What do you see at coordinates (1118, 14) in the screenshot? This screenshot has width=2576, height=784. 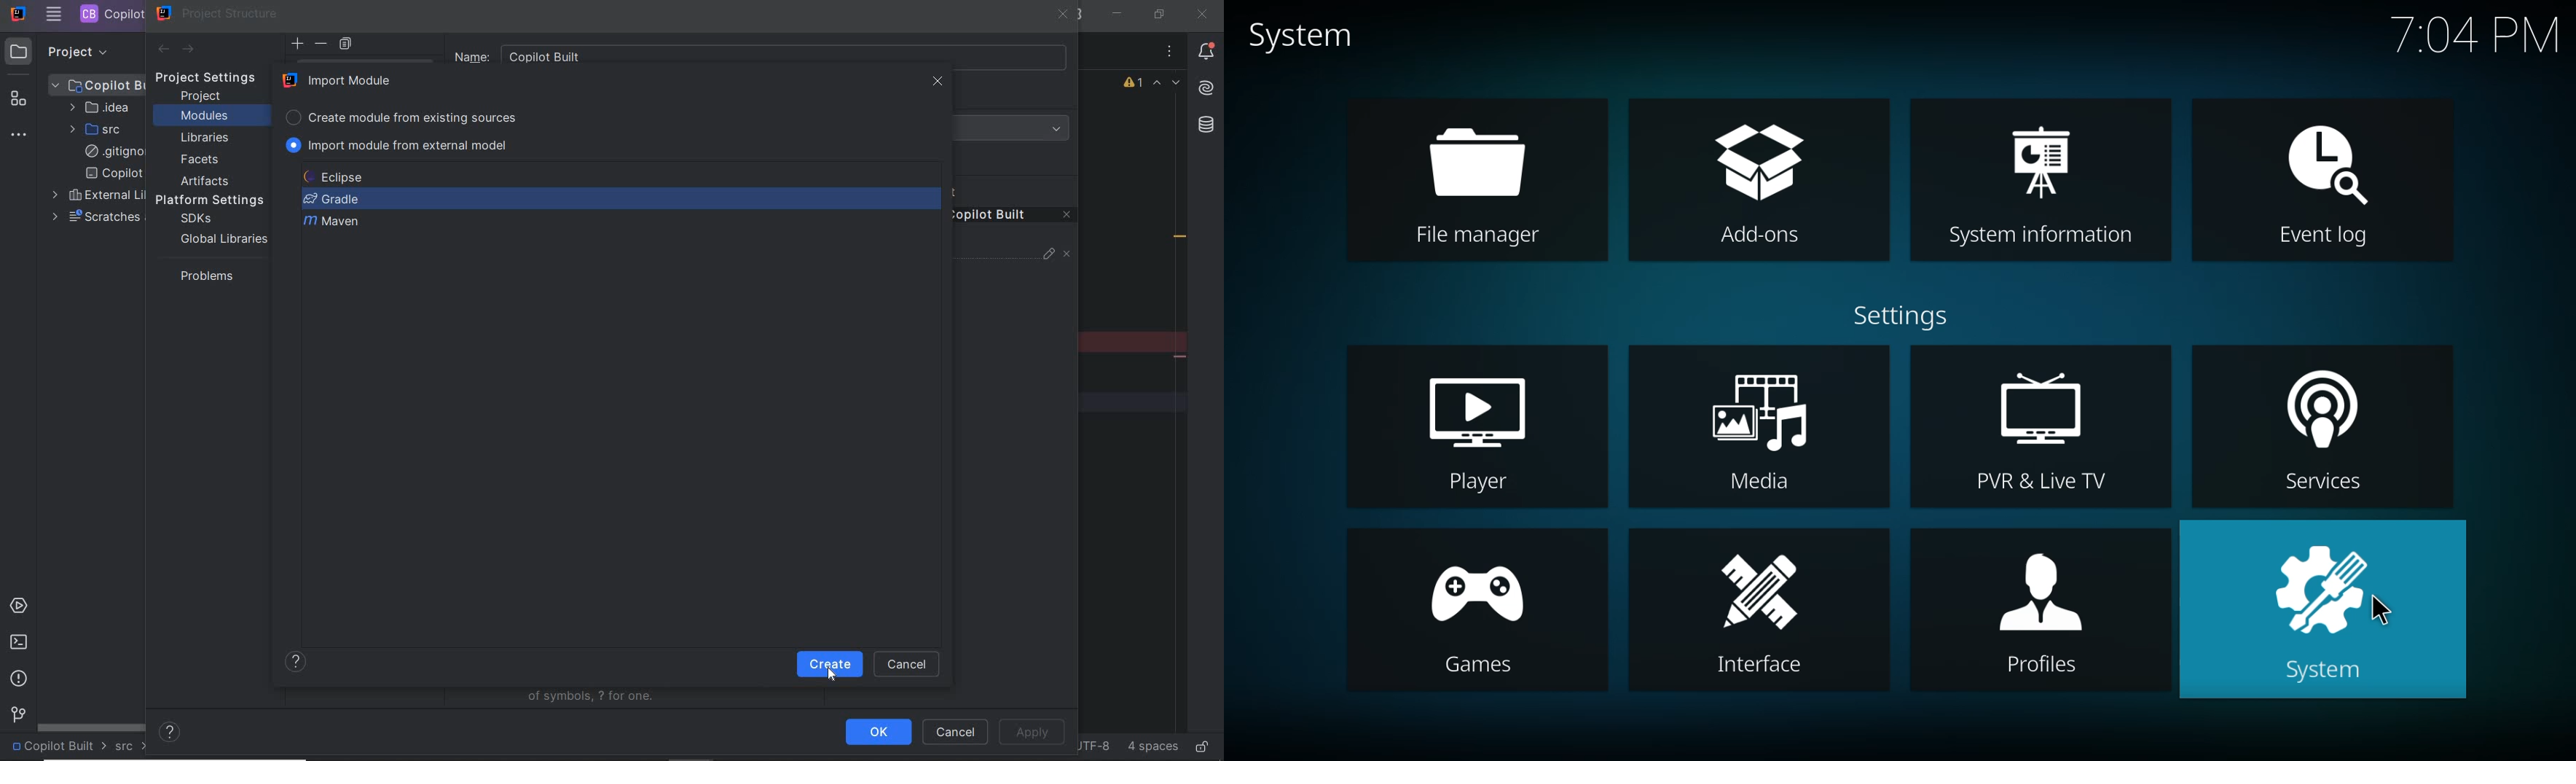 I see `minimize` at bounding box center [1118, 14].